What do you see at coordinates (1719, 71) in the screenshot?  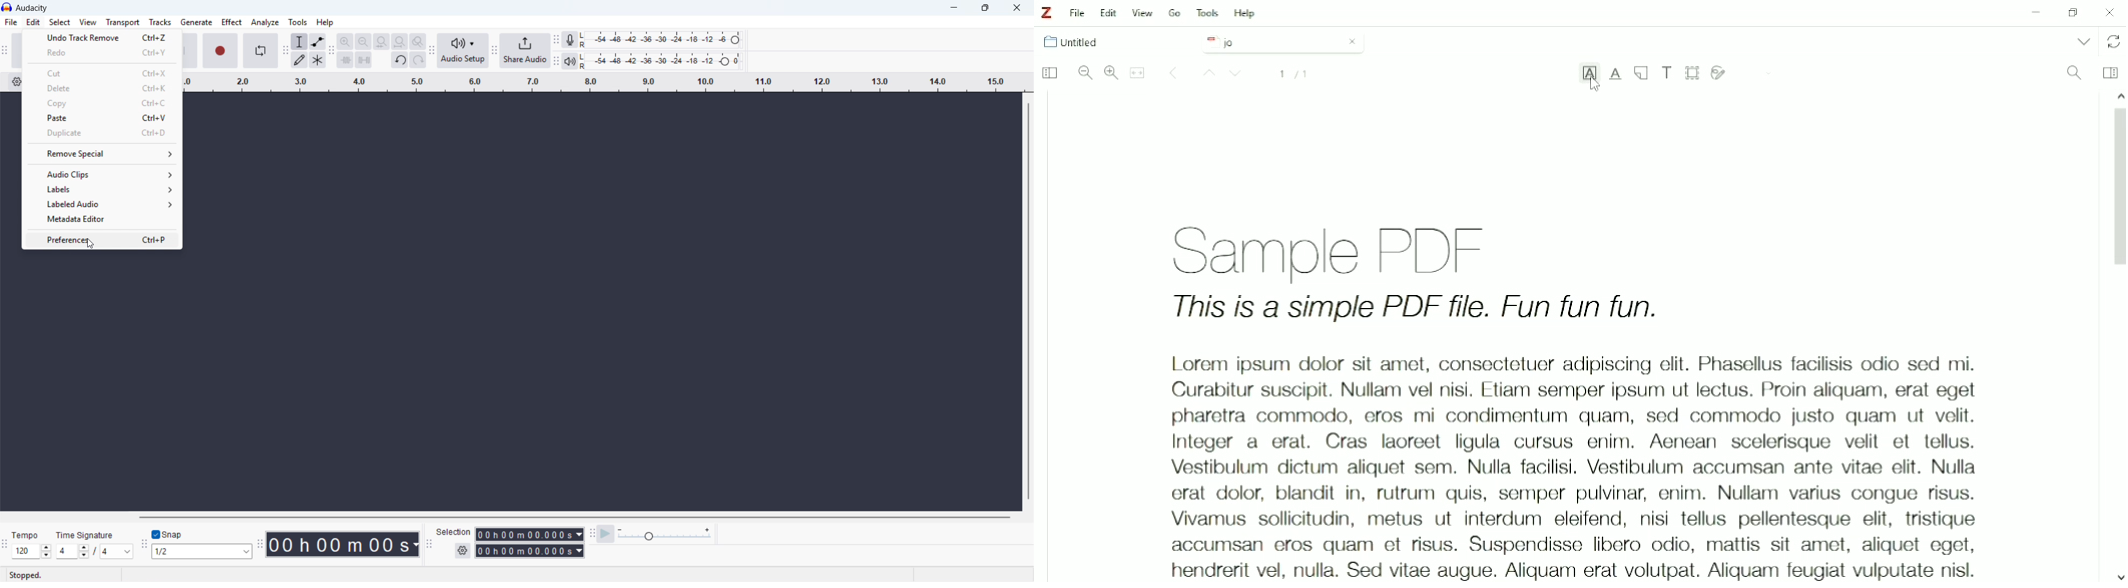 I see `Draw` at bounding box center [1719, 71].